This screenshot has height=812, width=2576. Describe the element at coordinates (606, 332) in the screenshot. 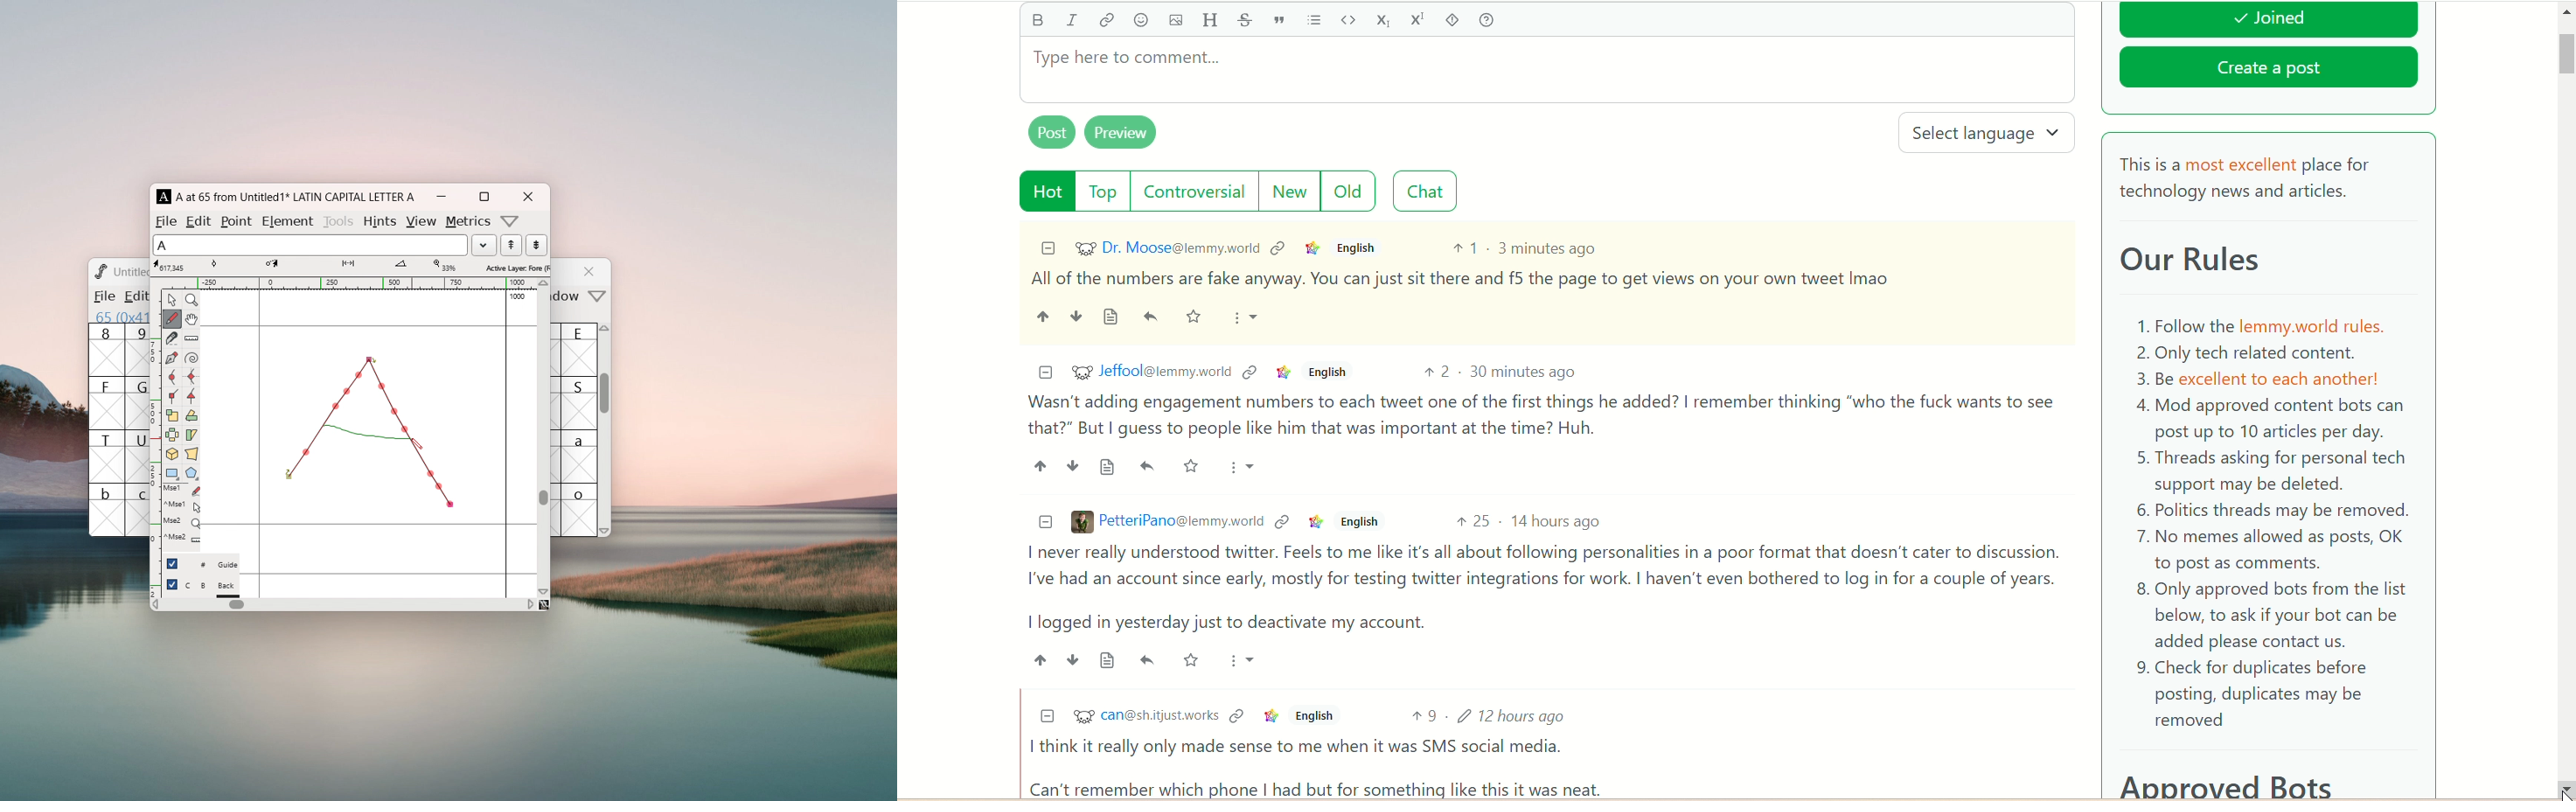

I see `scroll up` at that location.